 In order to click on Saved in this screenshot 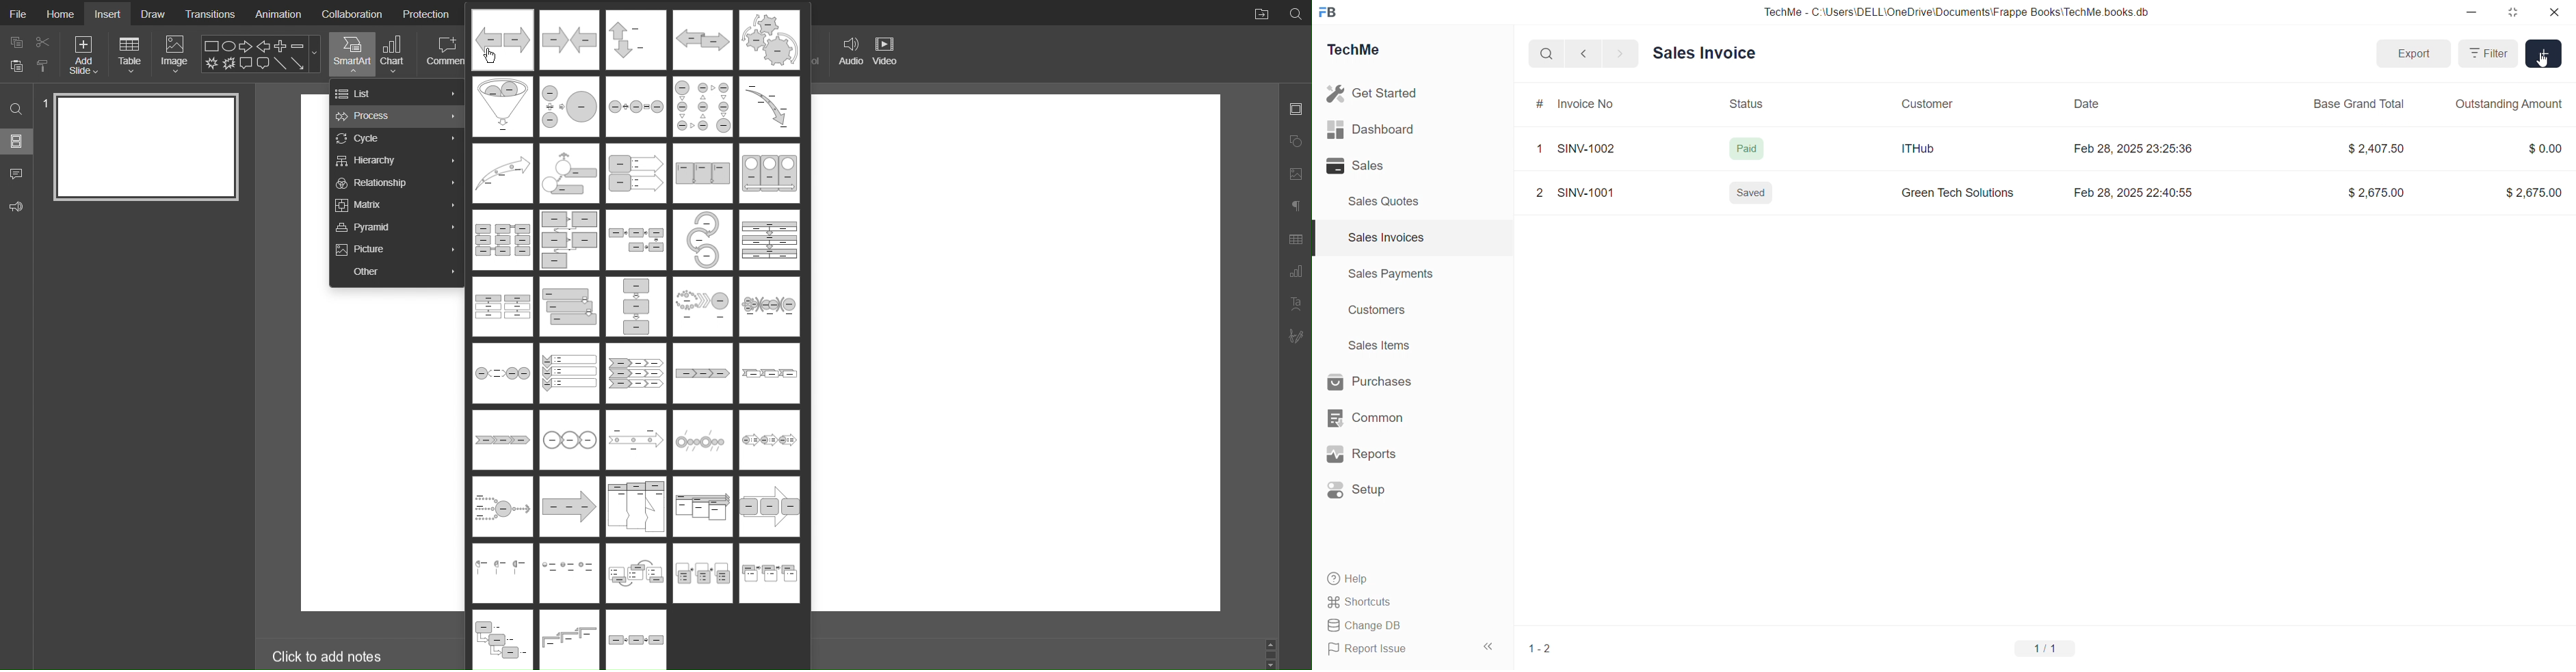, I will do `click(1752, 196)`.